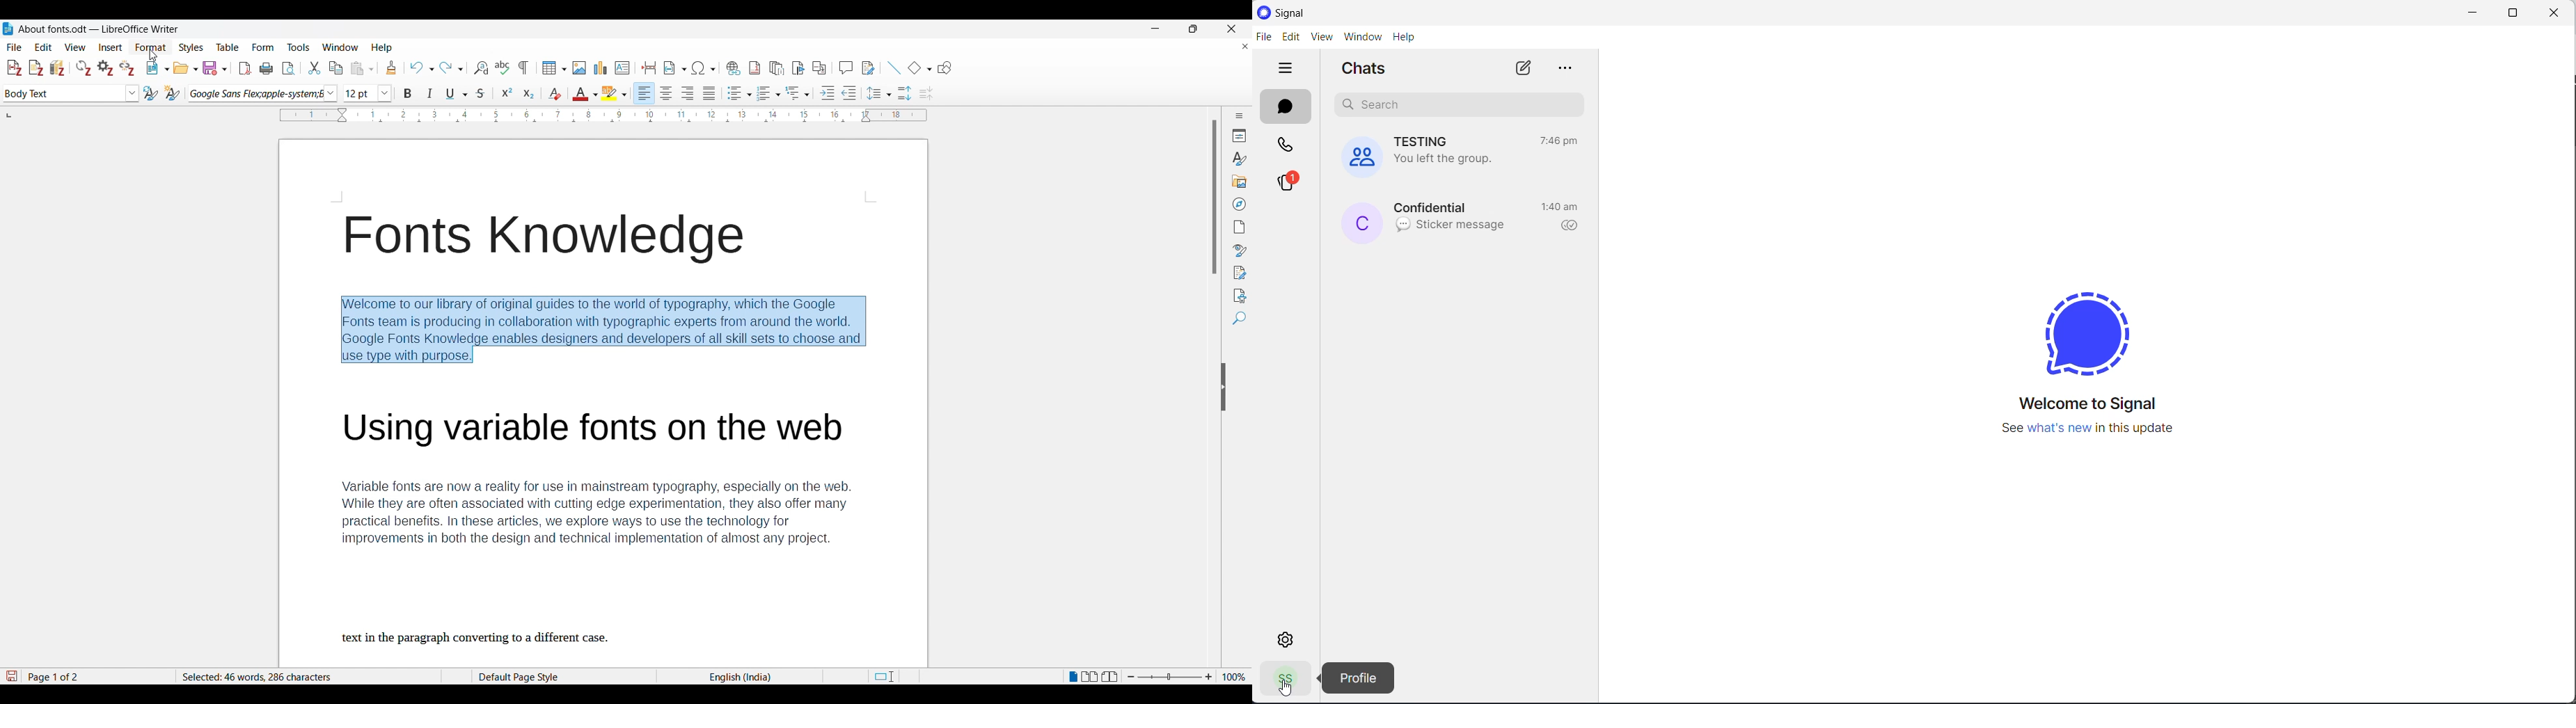 The width and height of the screenshot is (2576, 728). I want to click on group name, so click(1423, 141).